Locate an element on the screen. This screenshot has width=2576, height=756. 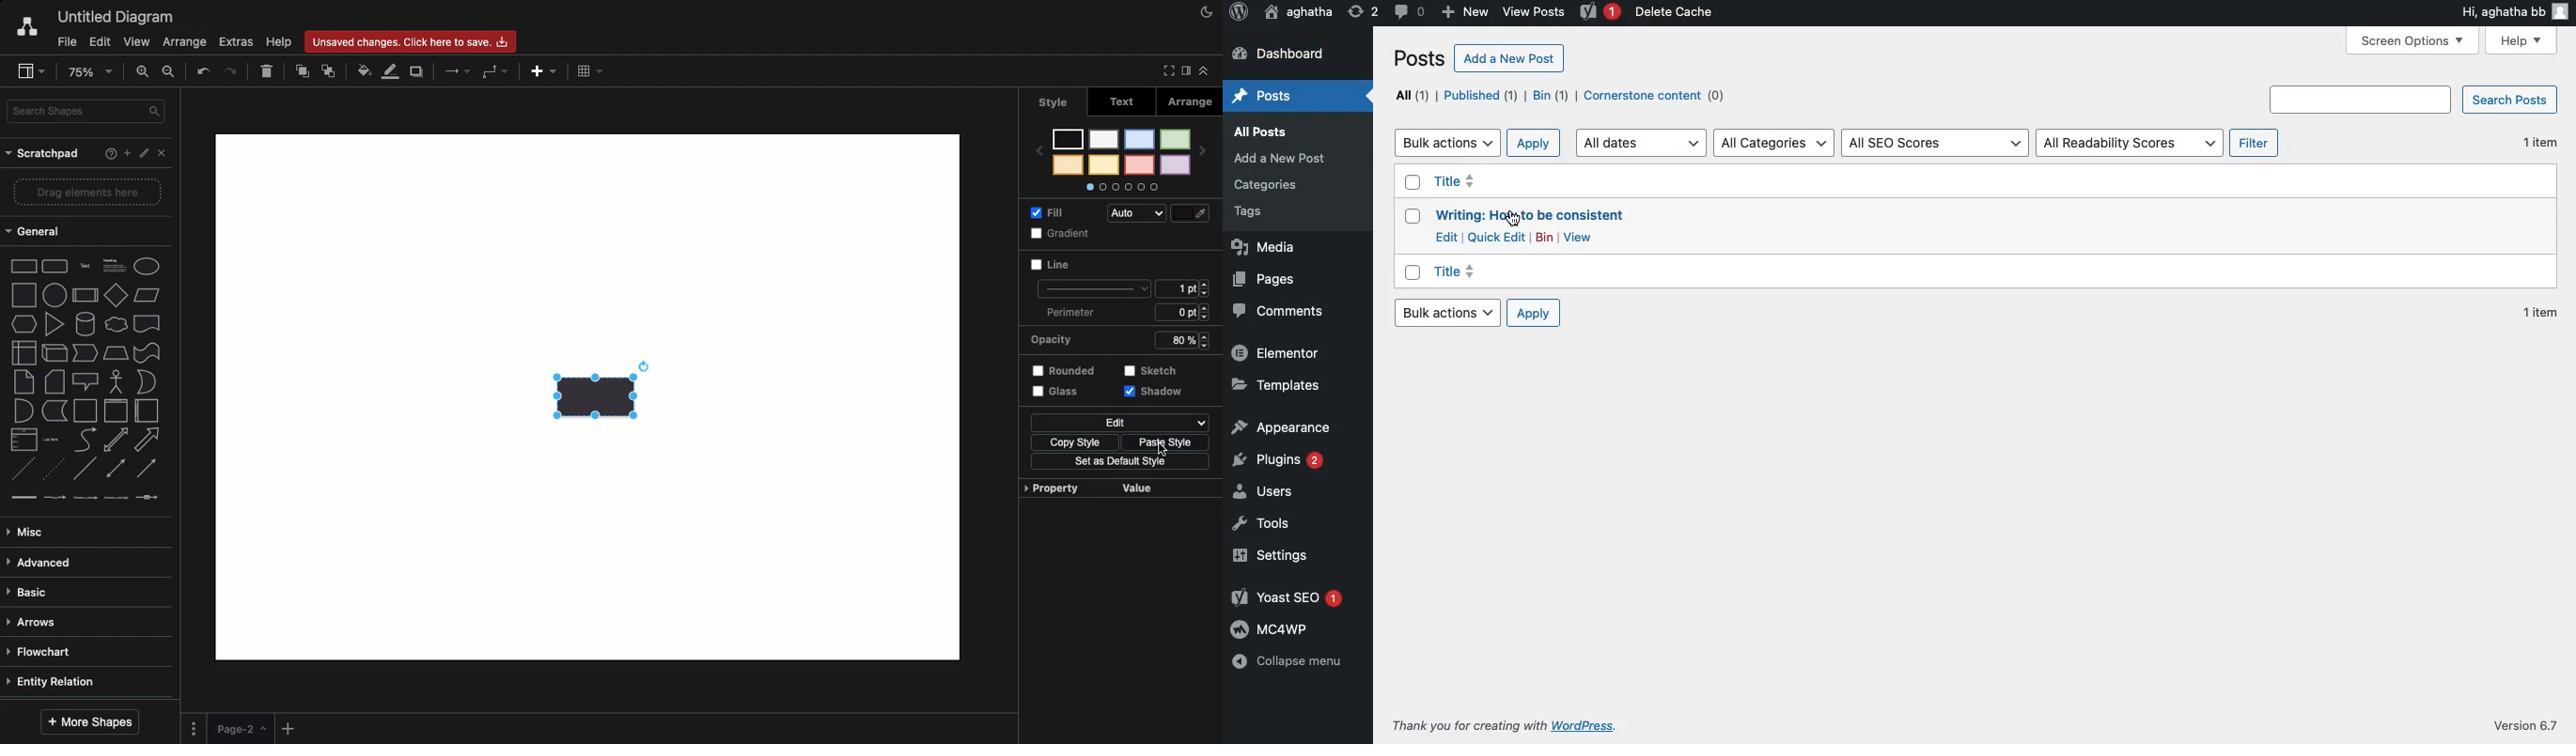
color 6 is located at coordinates (1104, 166).